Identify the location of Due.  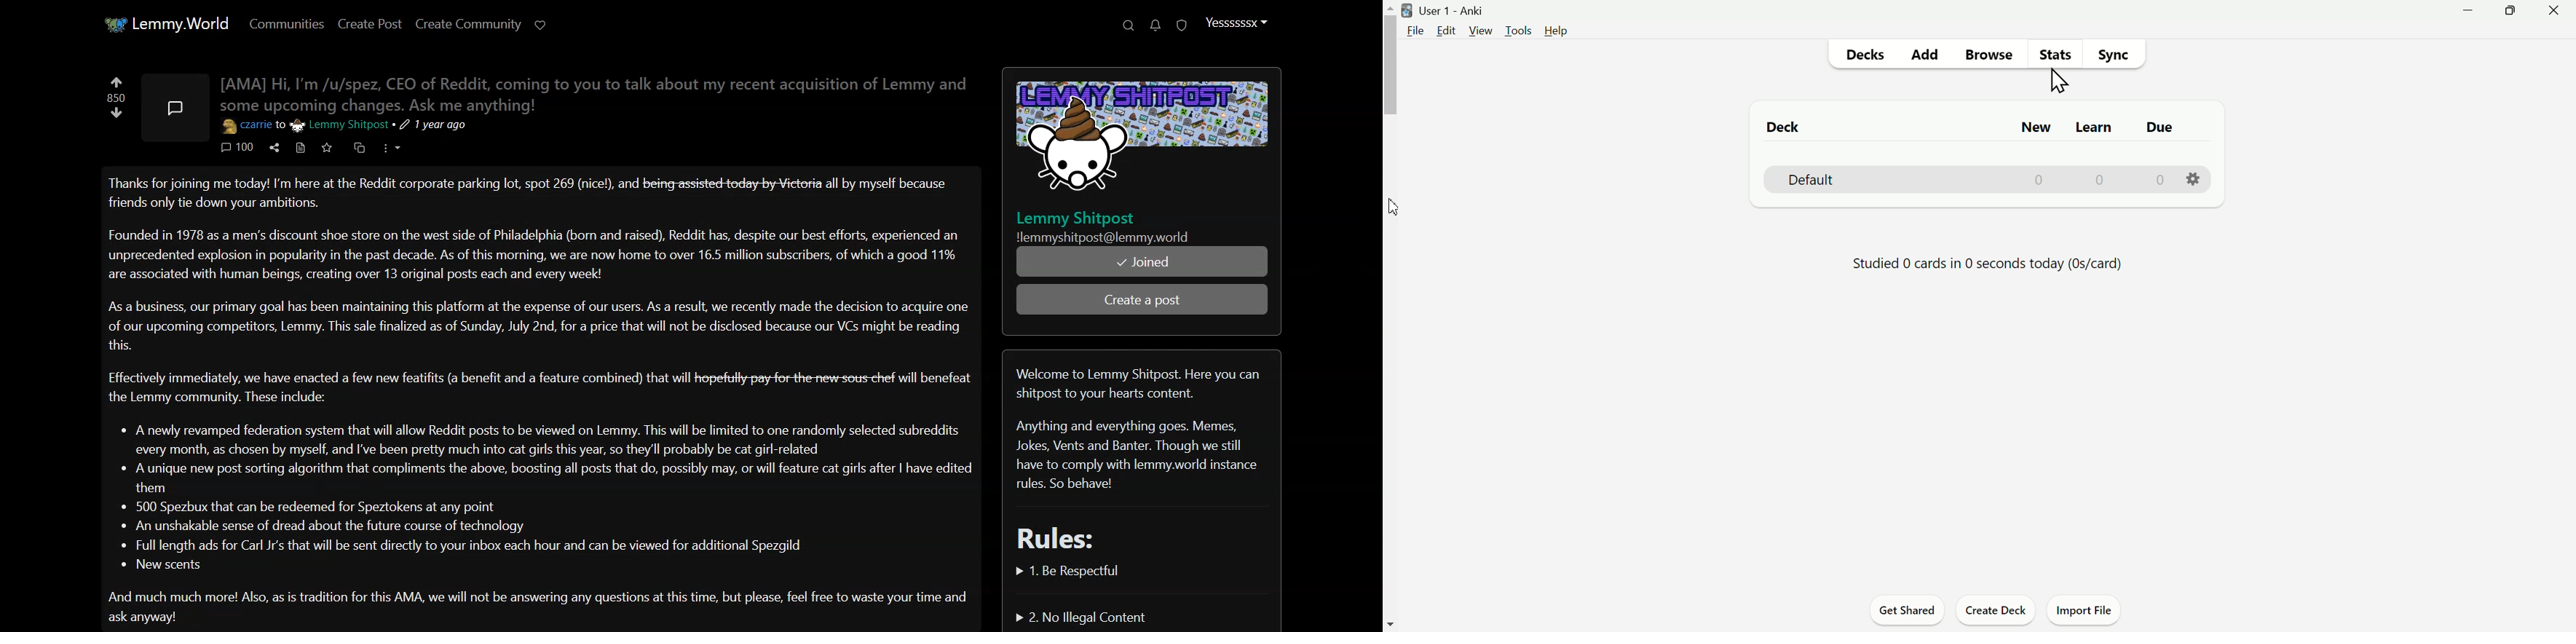
(2161, 131).